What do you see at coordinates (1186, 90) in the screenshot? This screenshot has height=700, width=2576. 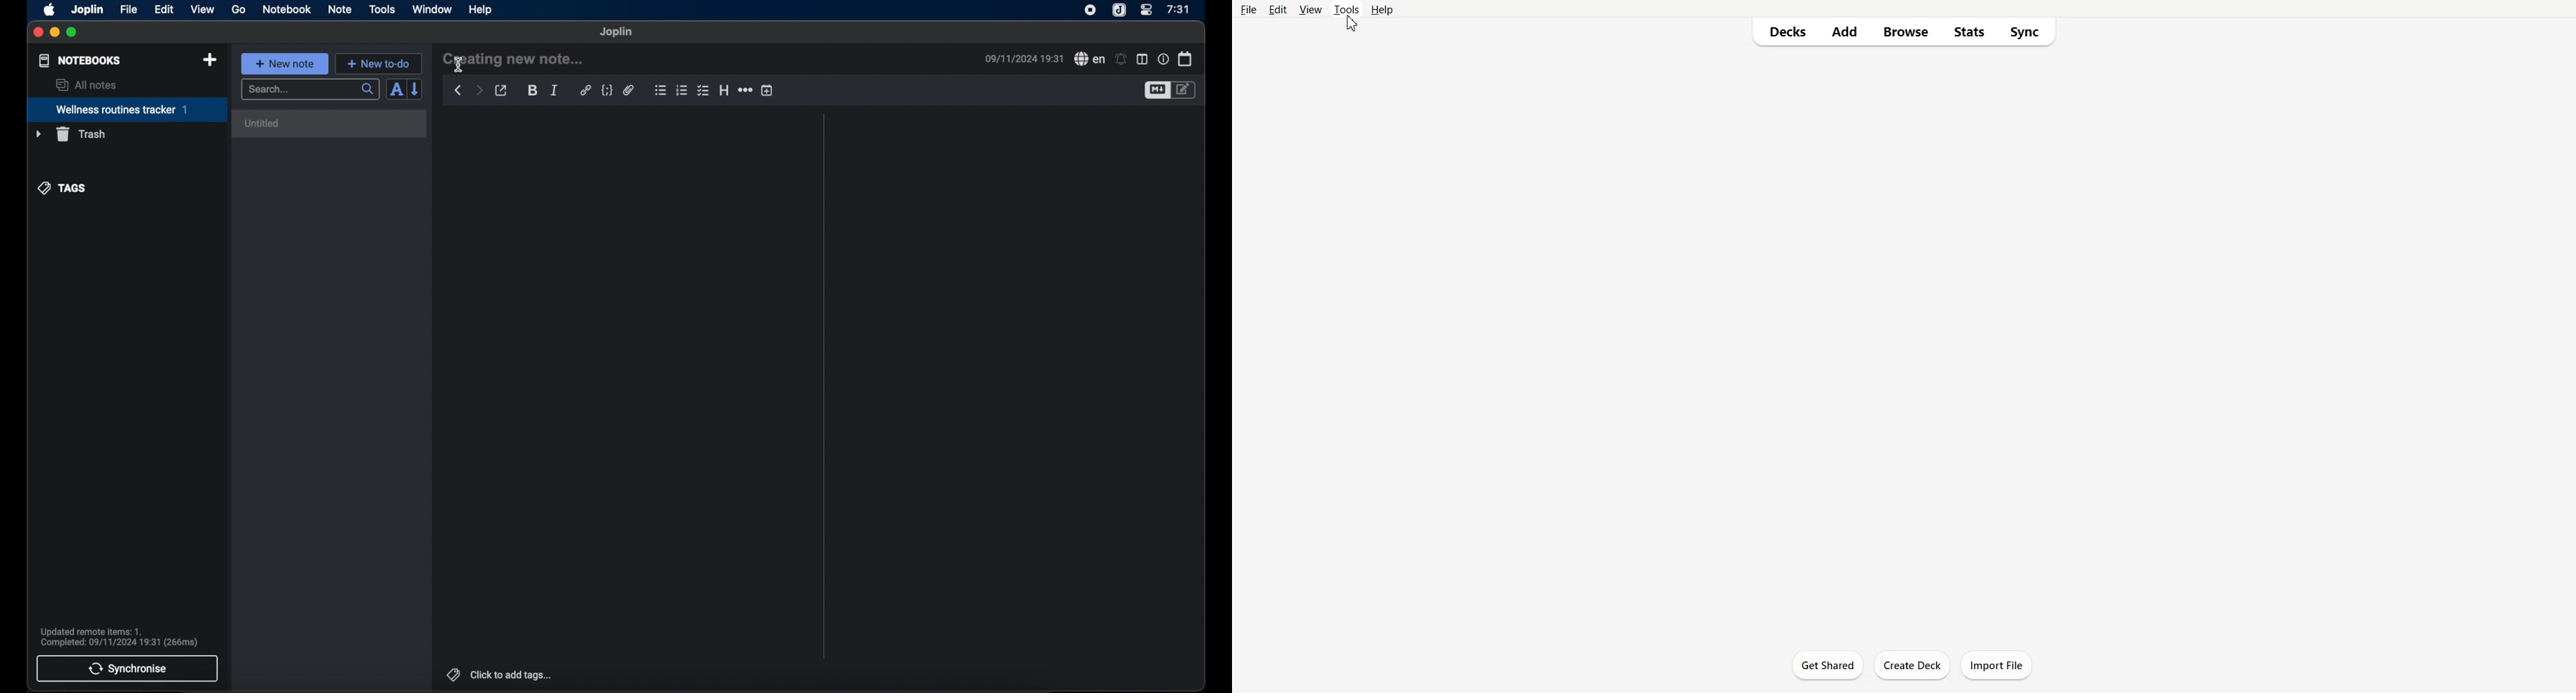 I see `toggle editors` at bounding box center [1186, 90].